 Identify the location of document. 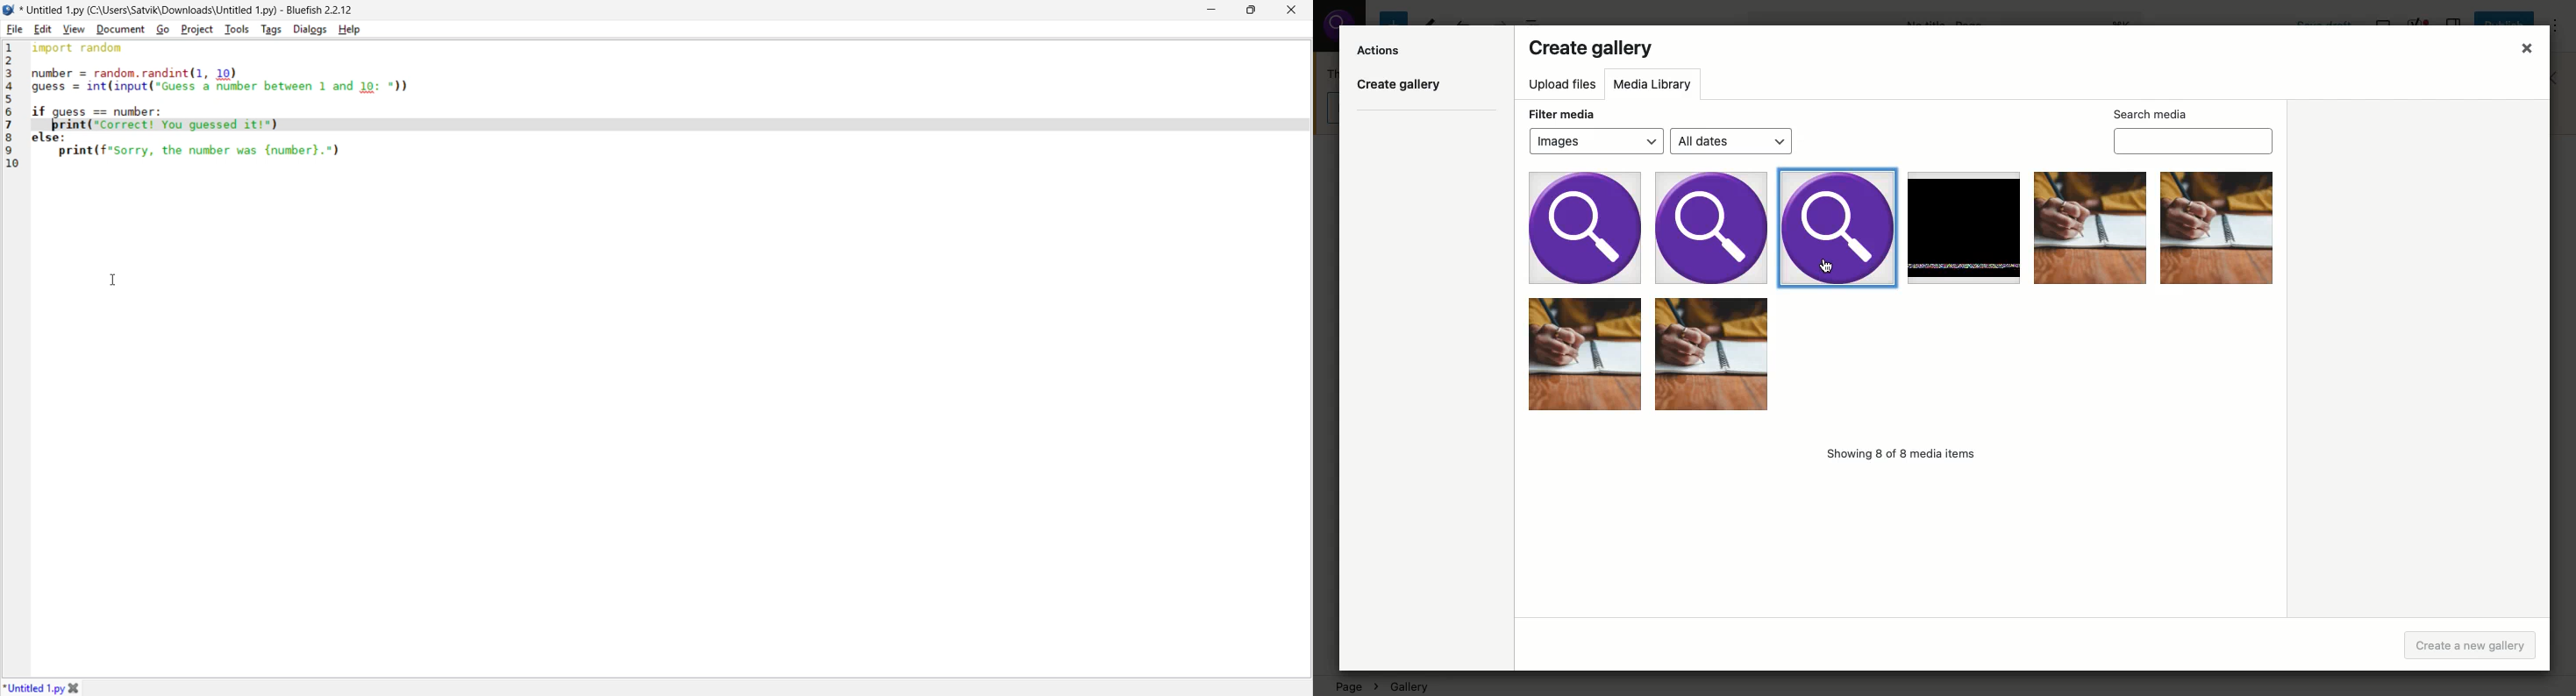
(119, 29).